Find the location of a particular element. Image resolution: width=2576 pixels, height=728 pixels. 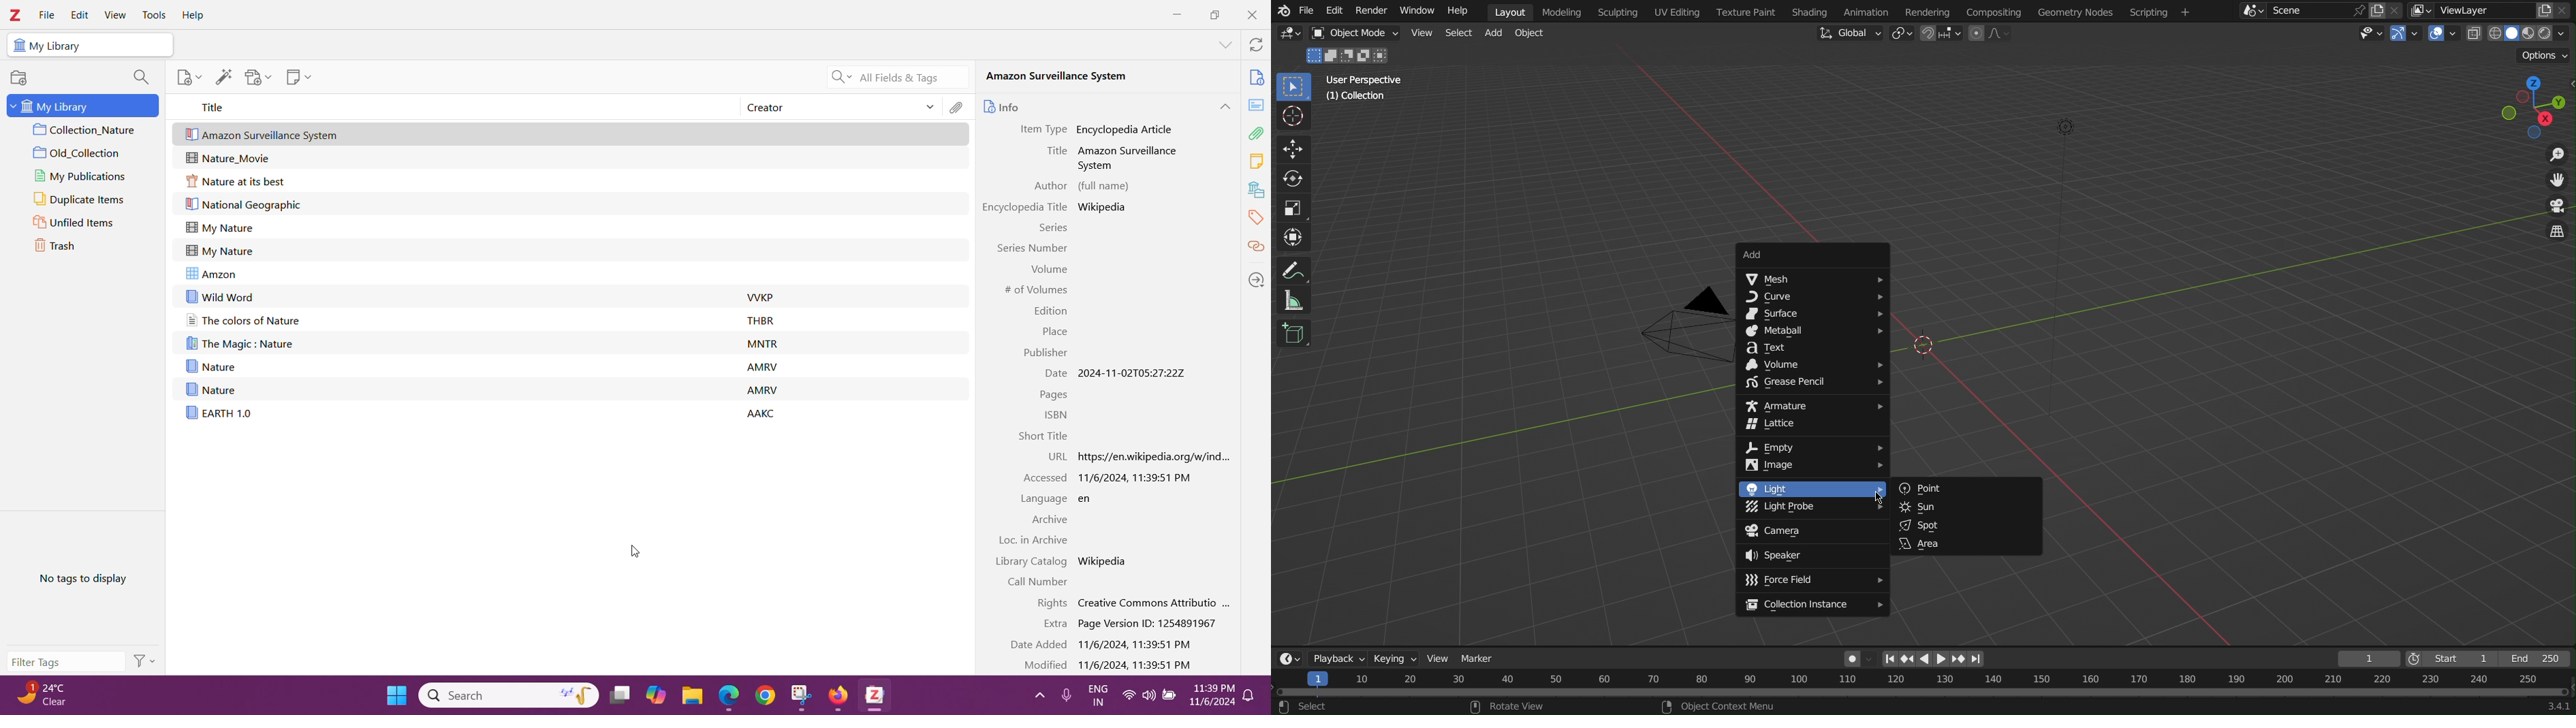

URL is located at coordinates (1053, 457).